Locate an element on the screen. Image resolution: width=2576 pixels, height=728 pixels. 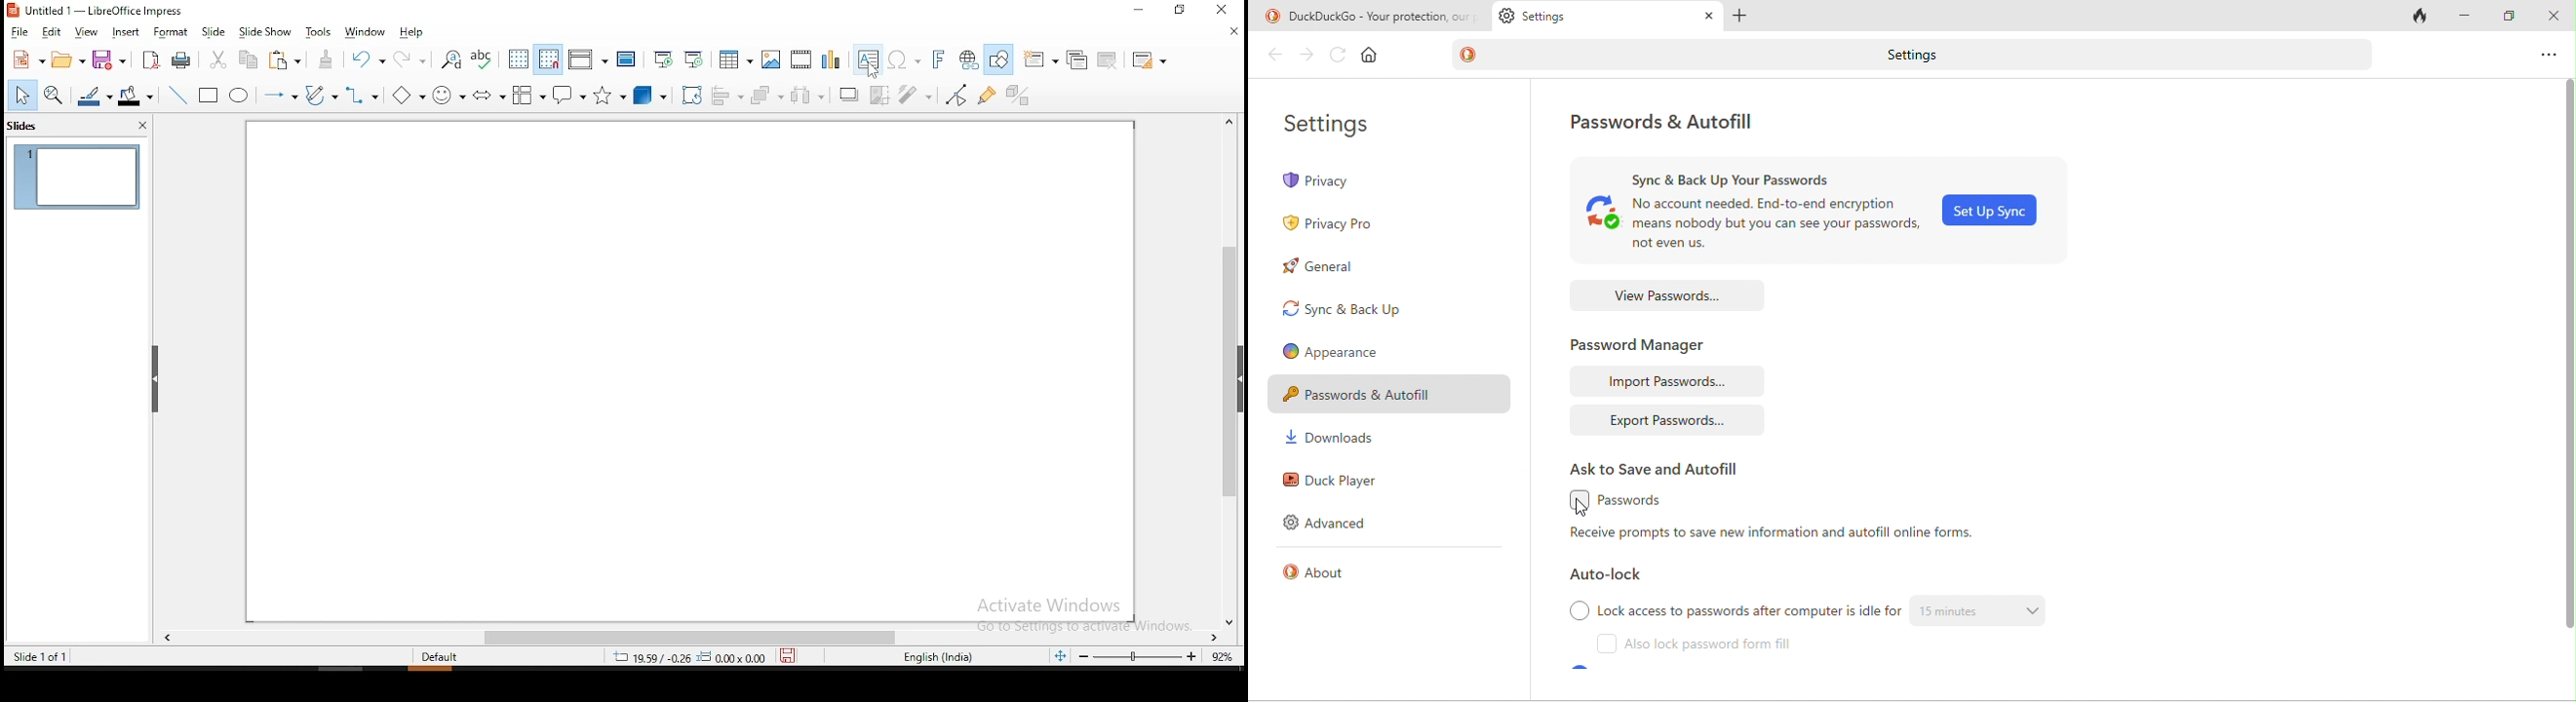
 is located at coordinates (916, 94).